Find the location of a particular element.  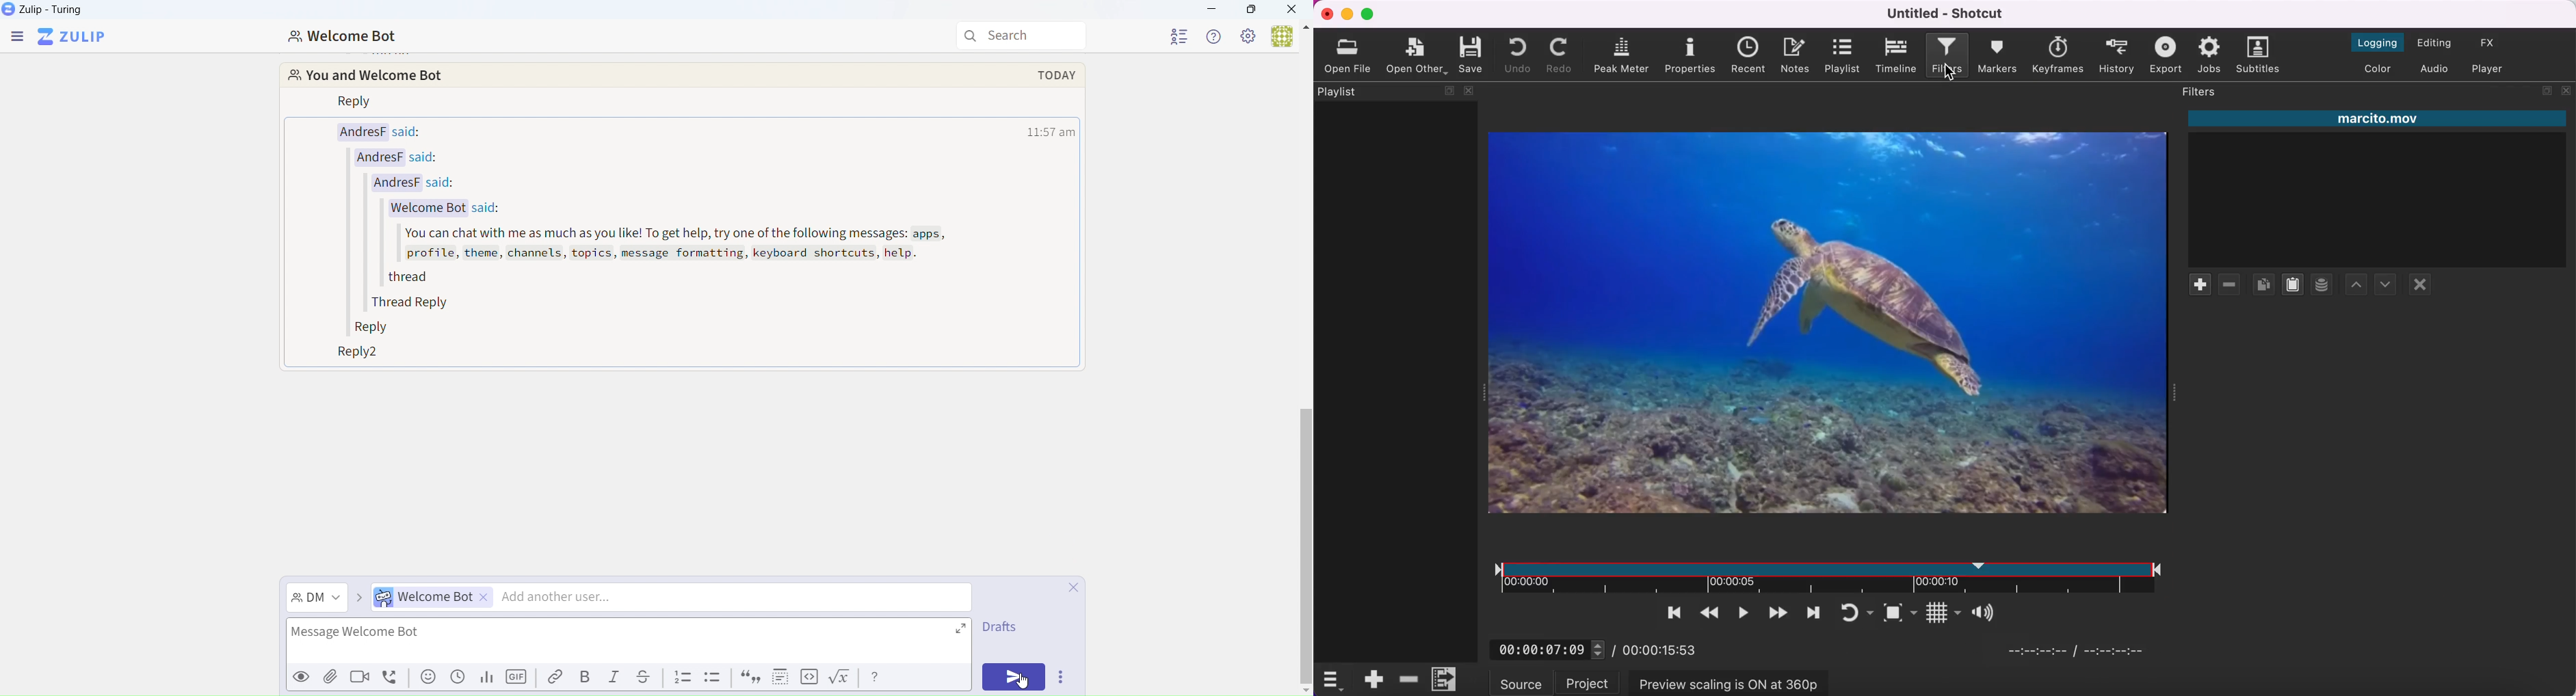

delete ripple is located at coordinates (1407, 680).